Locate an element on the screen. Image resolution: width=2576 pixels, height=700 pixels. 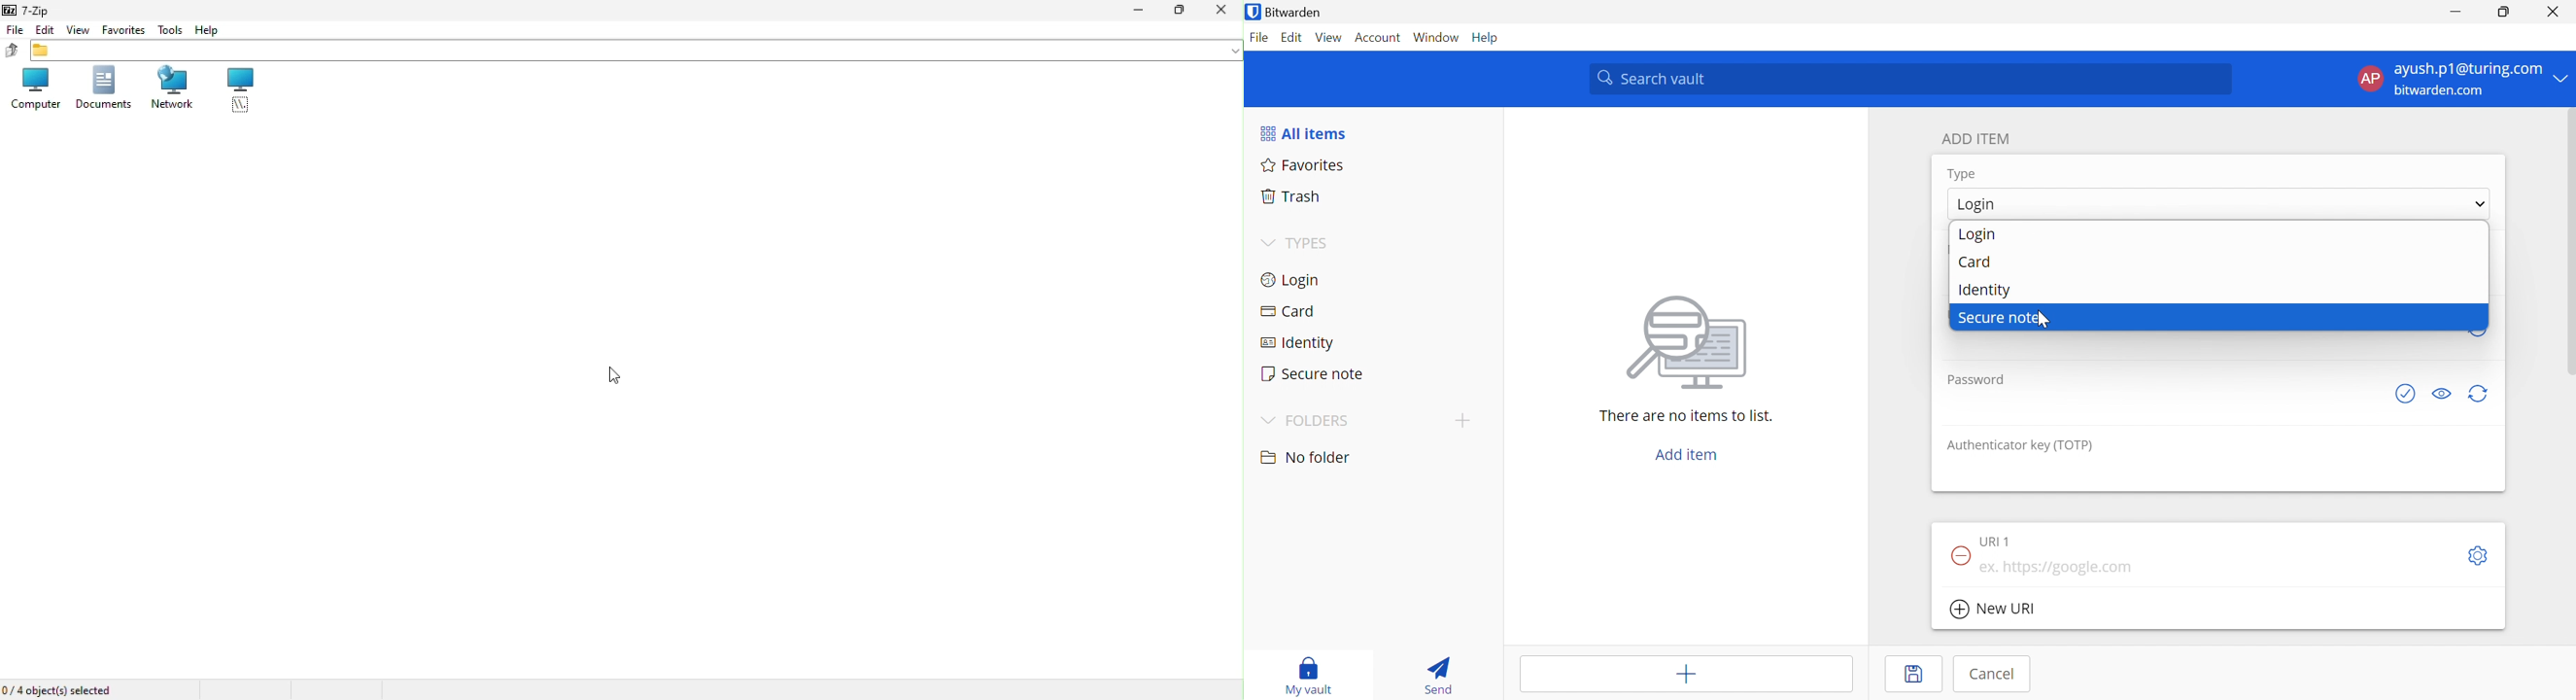
Secure note is located at coordinates (2000, 319).